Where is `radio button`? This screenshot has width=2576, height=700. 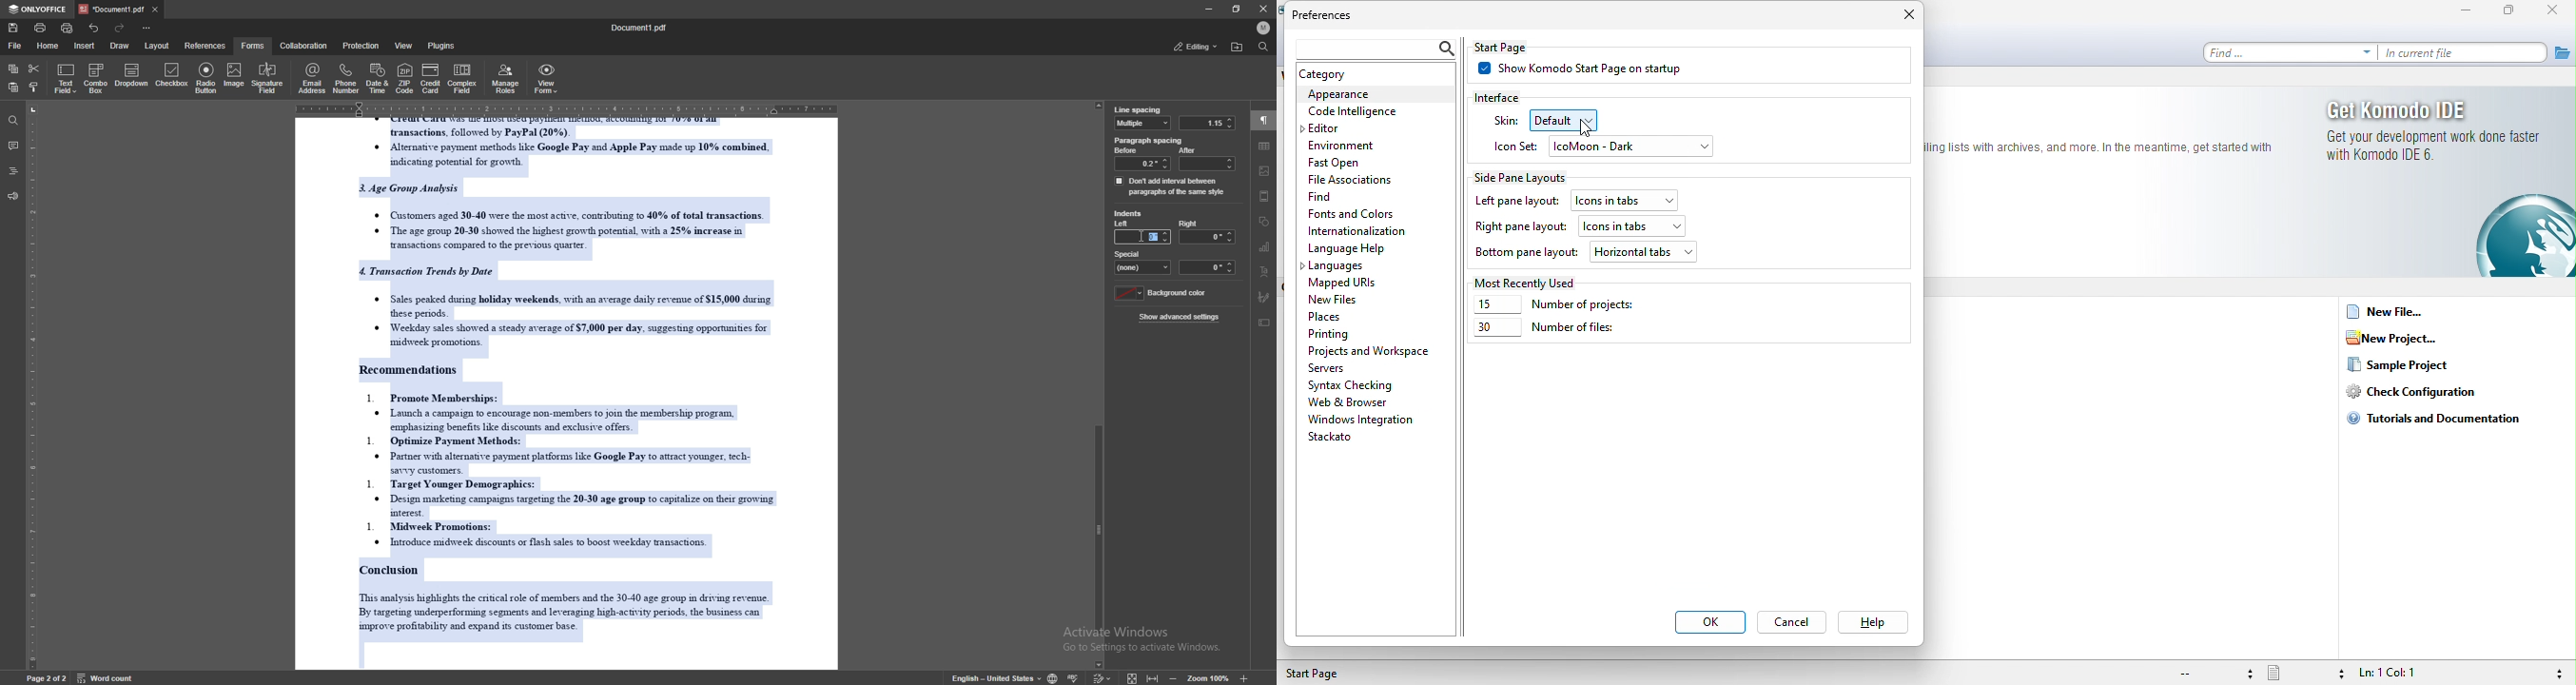
radio button is located at coordinates (207, 78).